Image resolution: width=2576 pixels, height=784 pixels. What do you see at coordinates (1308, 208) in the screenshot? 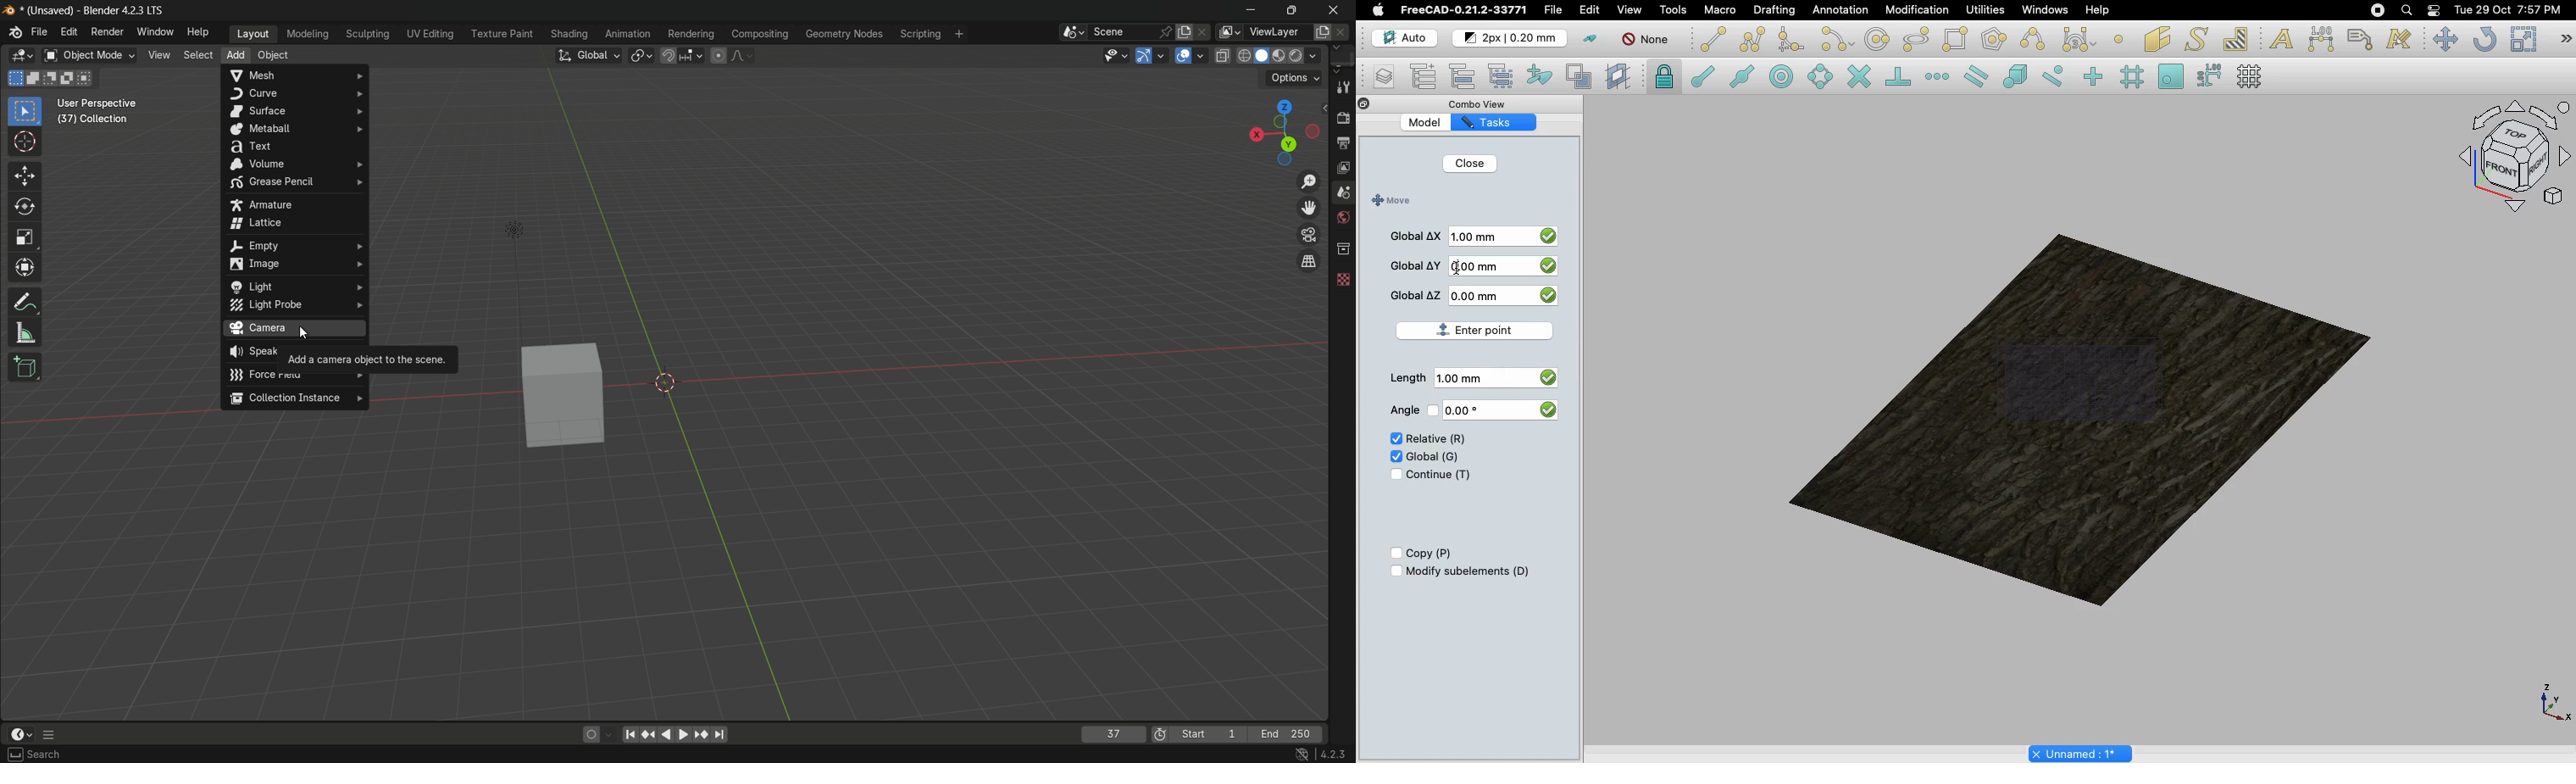
I see `move the view` at bounding box center [1308, 208].